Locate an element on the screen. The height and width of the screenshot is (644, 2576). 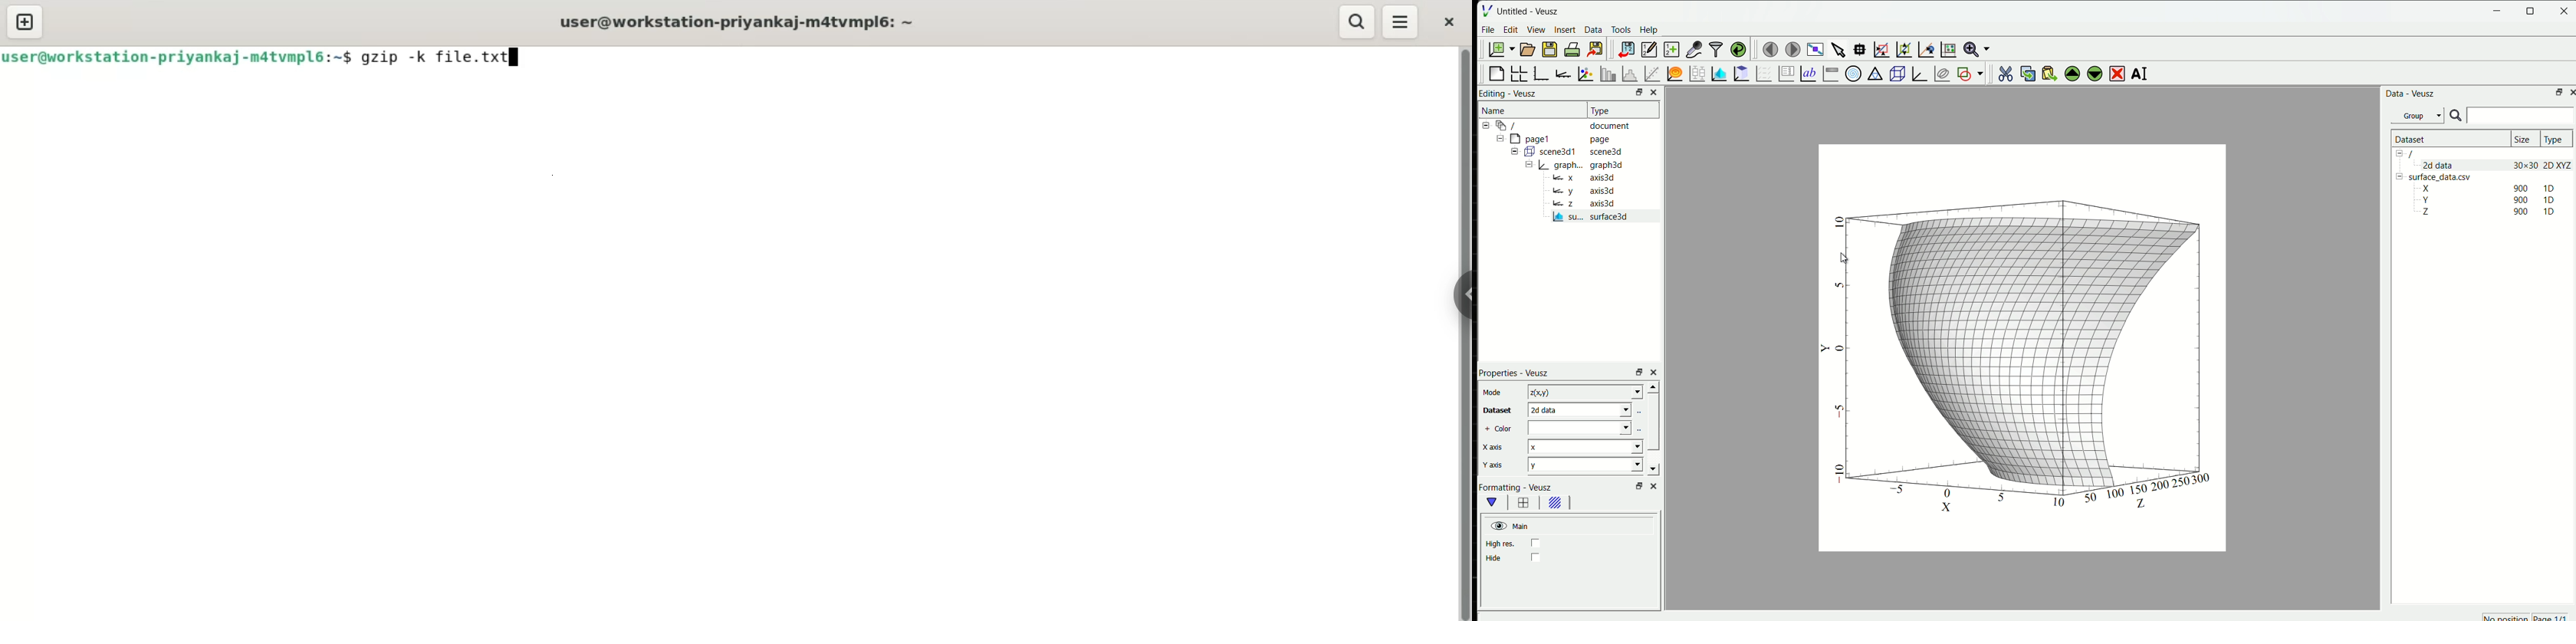
Editing - Veusz is located at coordinates (1509, 94).